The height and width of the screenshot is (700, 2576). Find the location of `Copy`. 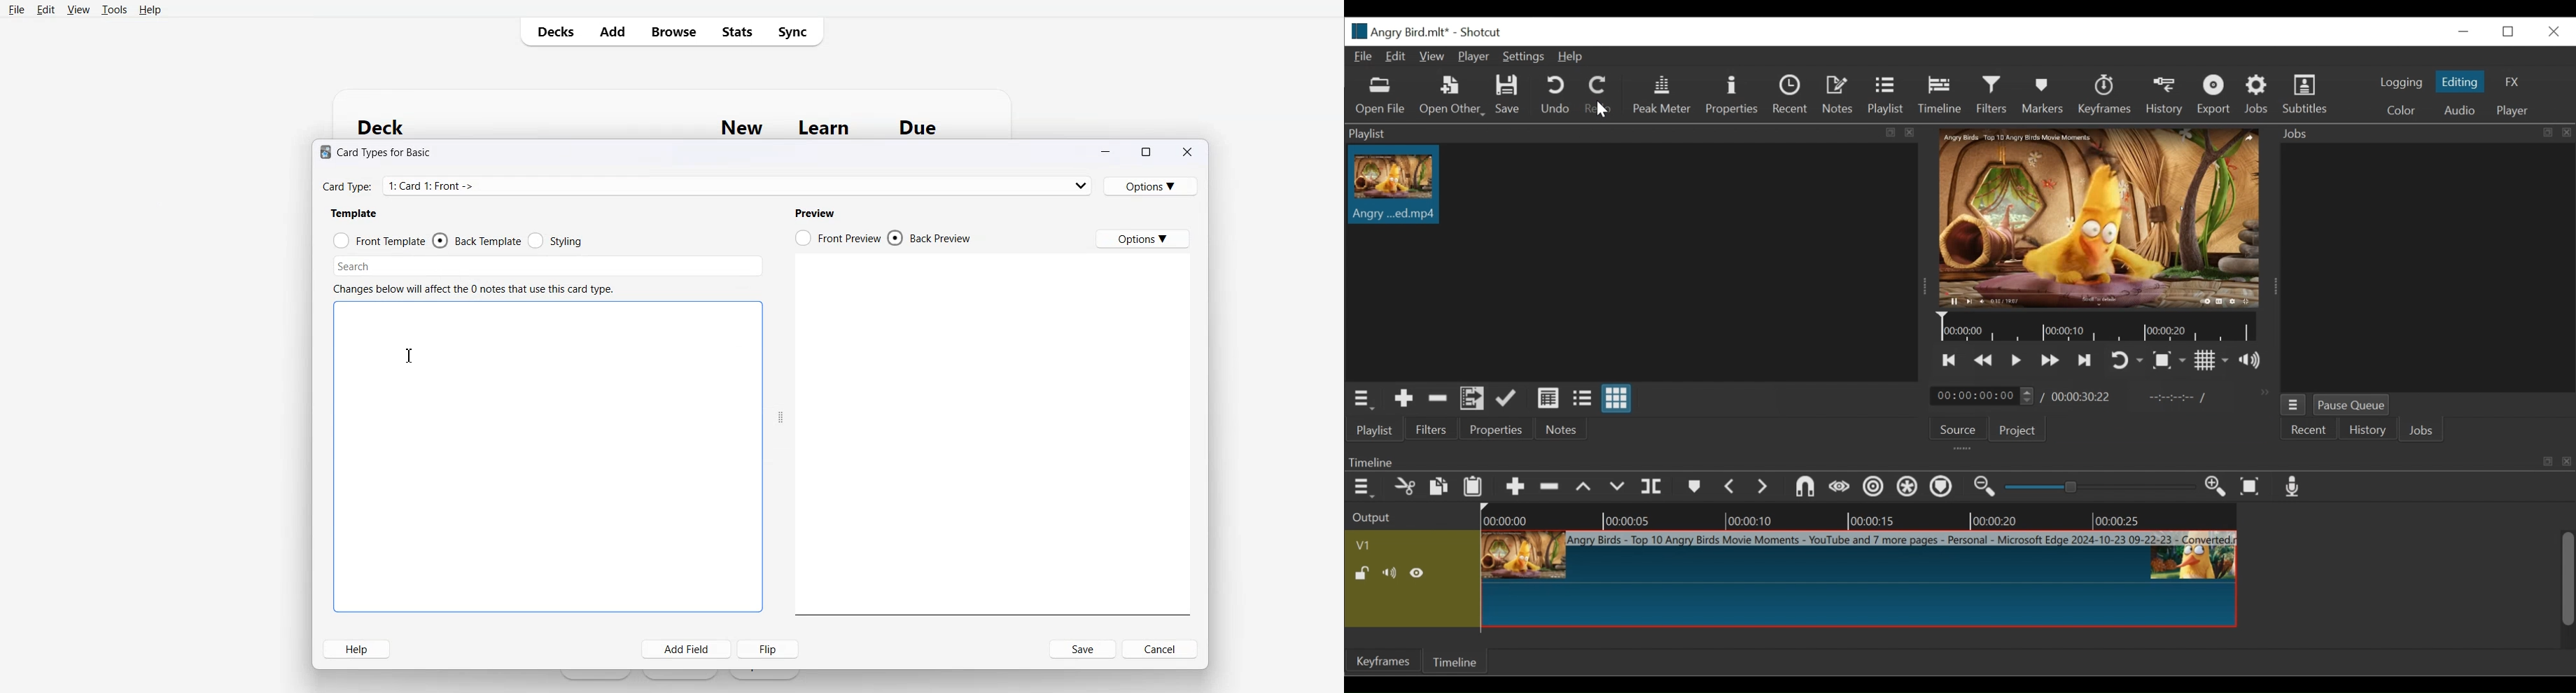

Copy is located at coordinates (1438, 487).